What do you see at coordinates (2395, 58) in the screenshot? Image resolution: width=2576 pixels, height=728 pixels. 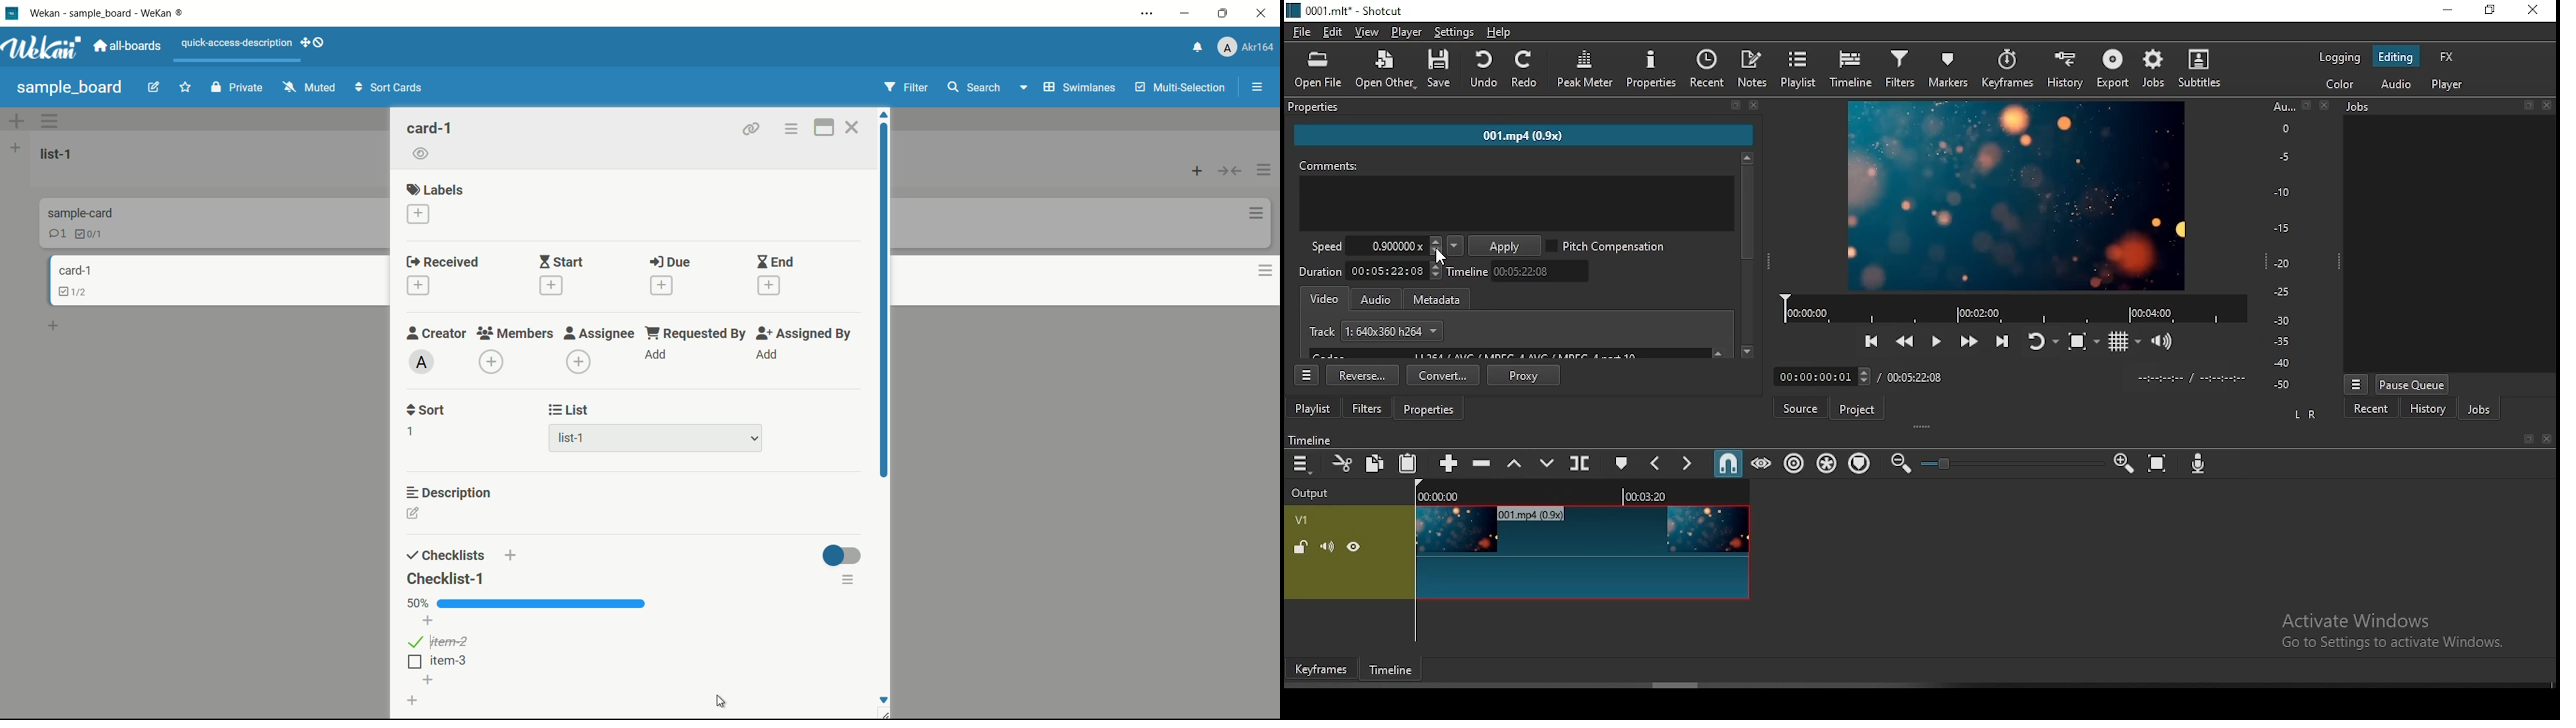 I see `editing` at bounding box center [2395, 58].